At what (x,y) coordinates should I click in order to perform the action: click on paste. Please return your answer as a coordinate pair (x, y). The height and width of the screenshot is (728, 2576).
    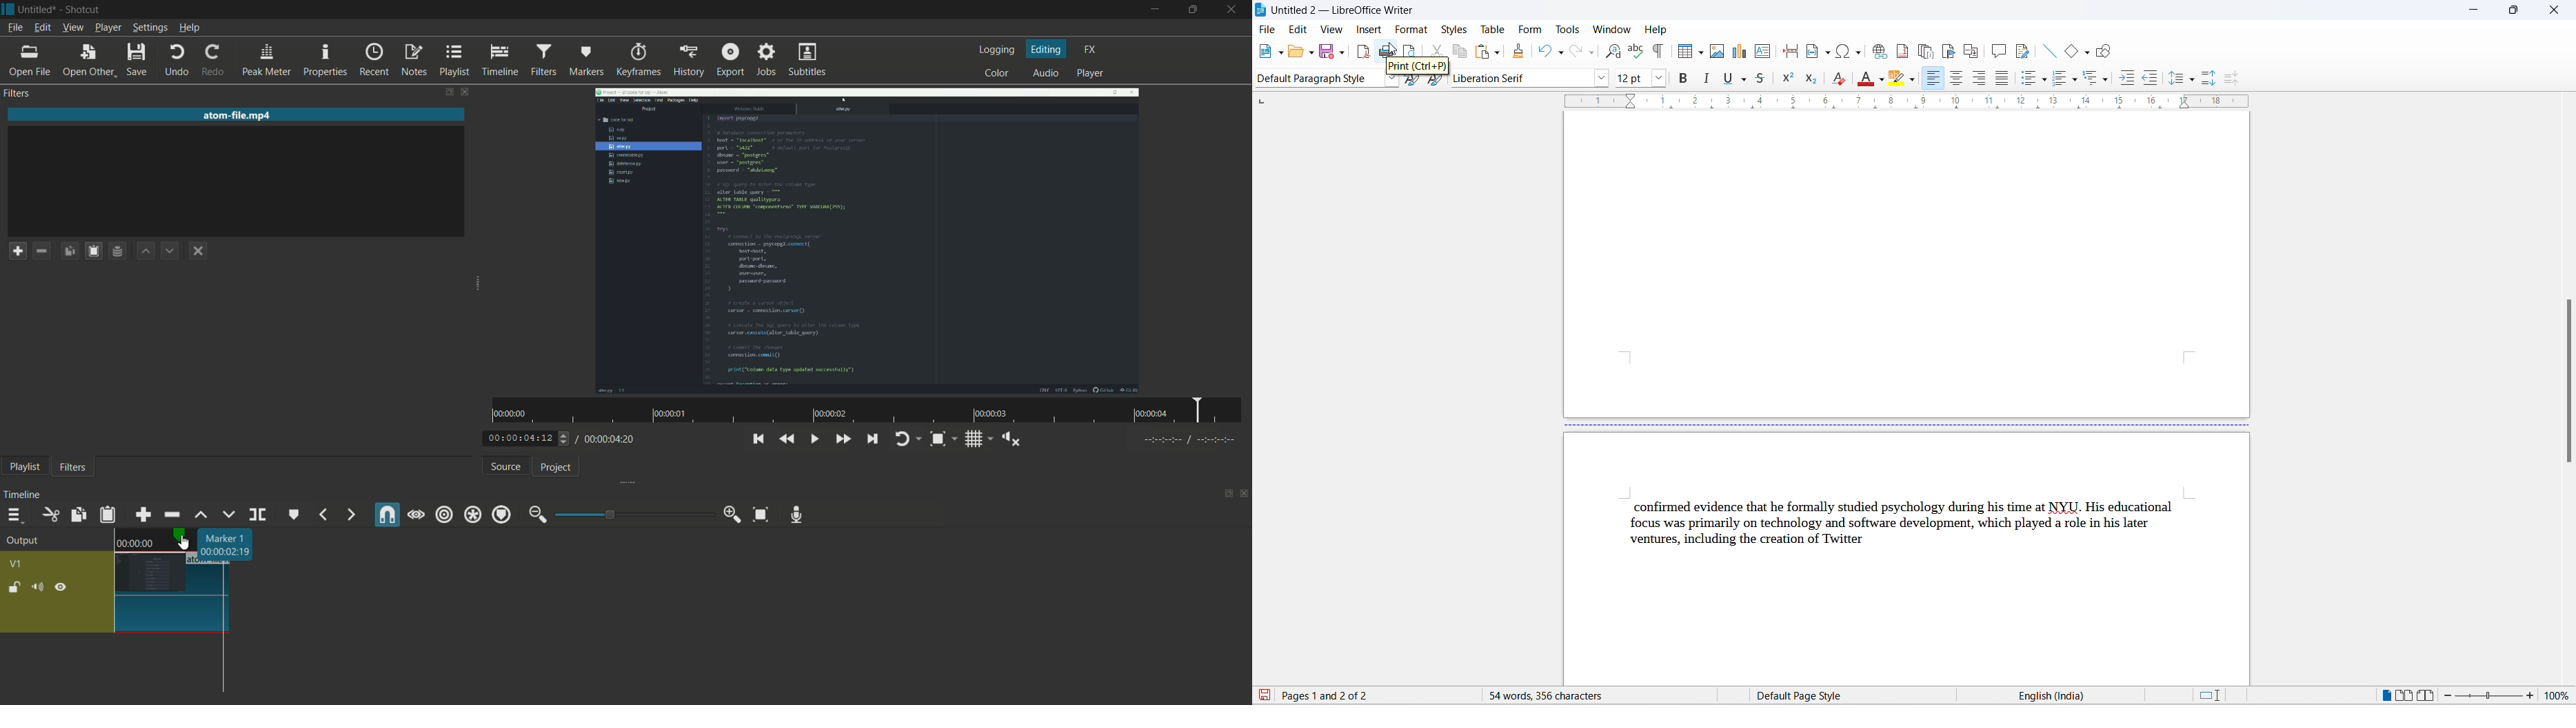
    Looking at the image, I should click on (1480, 52).